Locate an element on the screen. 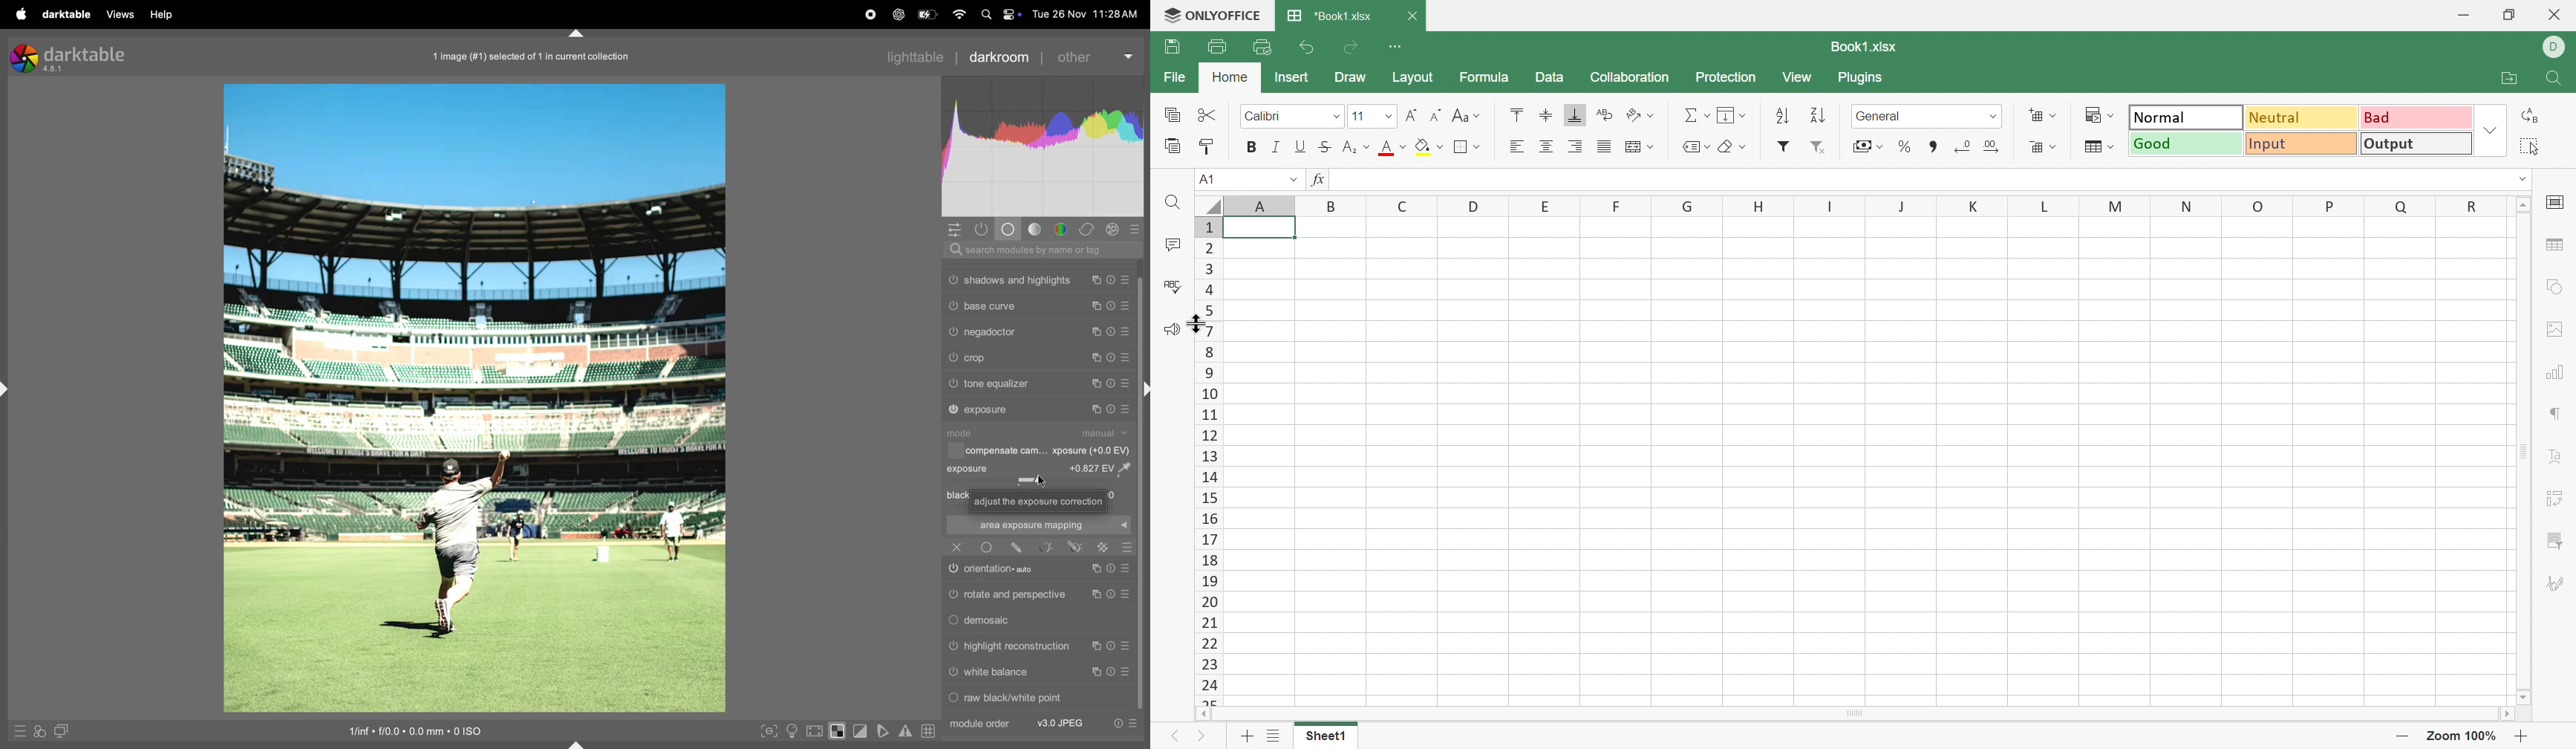 Image resolution: width=2576 pixels, height=756 pixels. Row Number is located at coordinates (1207, 458).